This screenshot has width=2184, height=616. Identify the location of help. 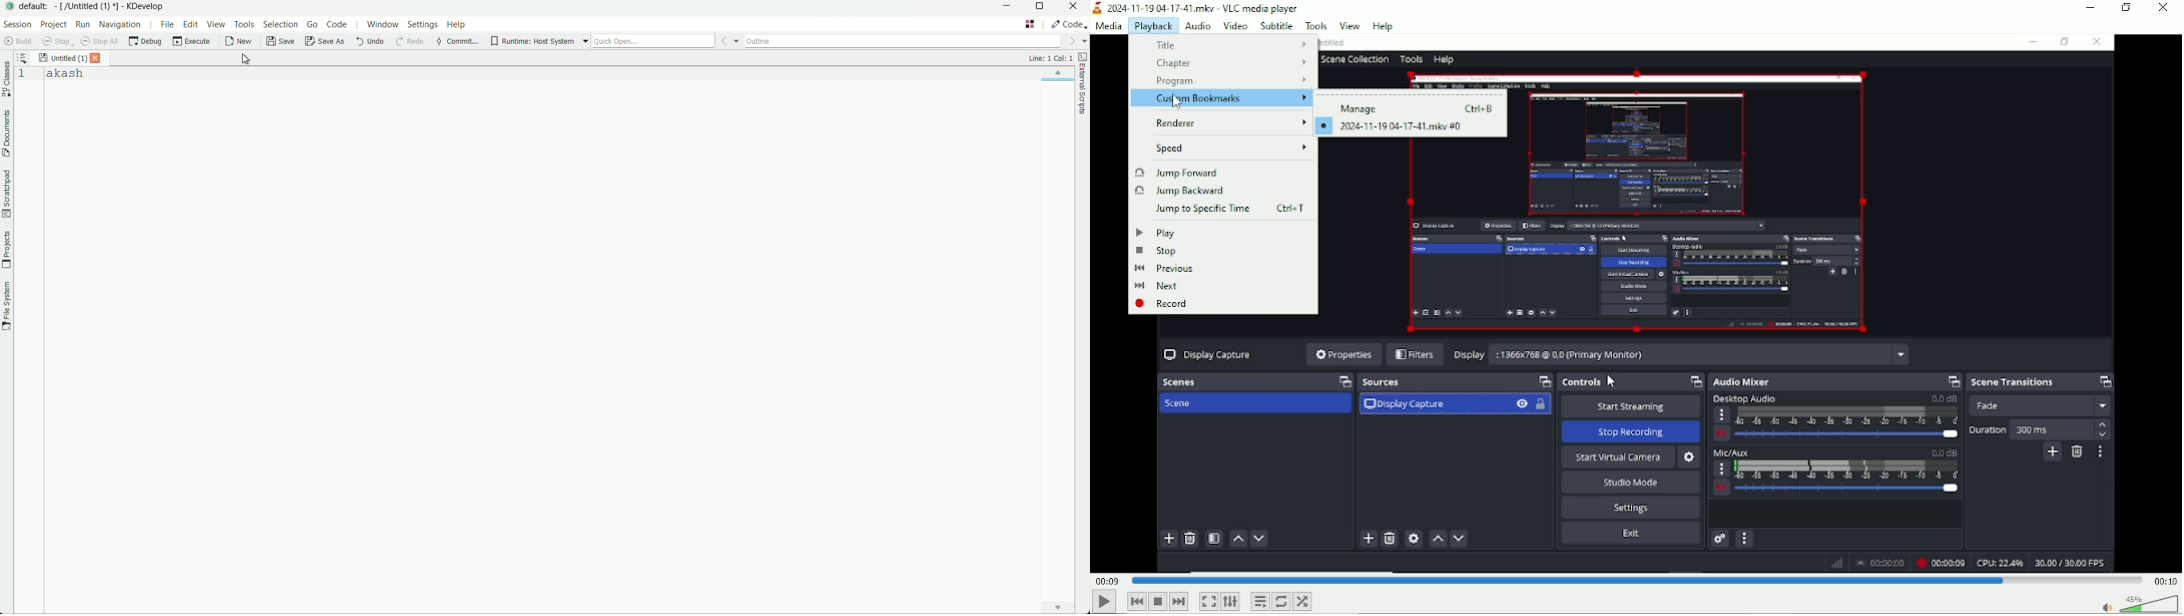
(1384, 24).